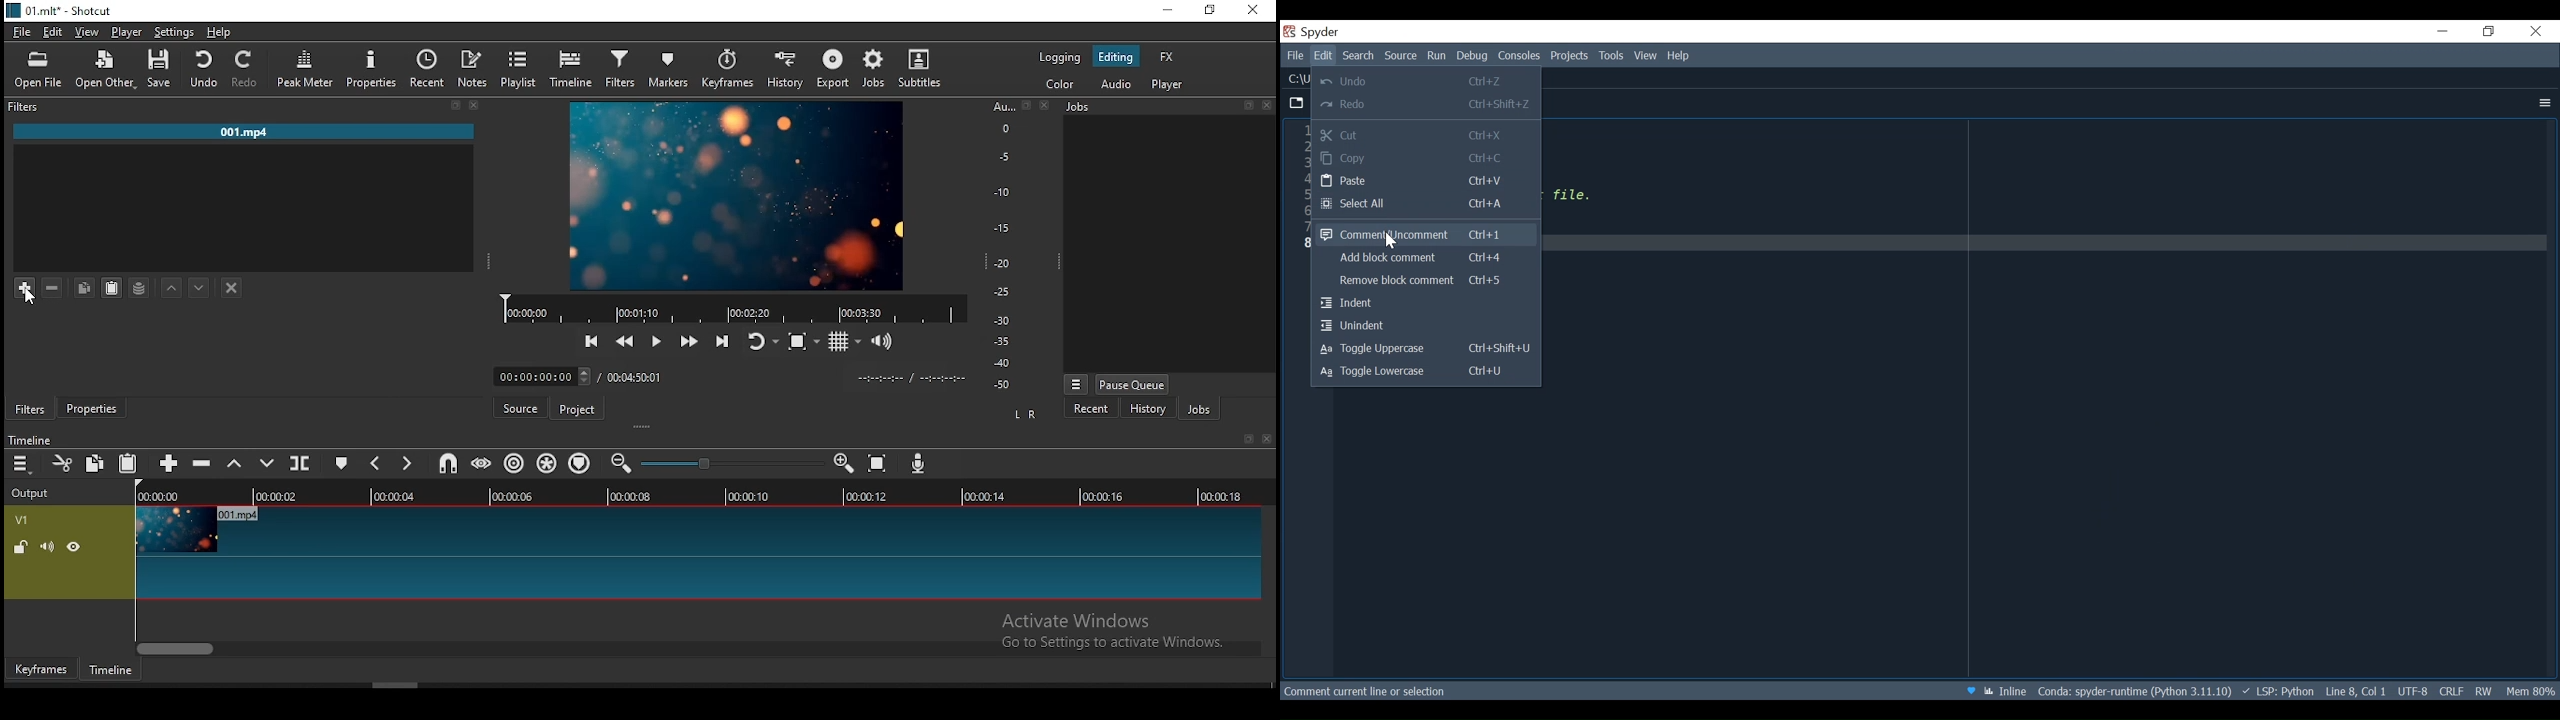 This screenshot has height=728, width=2576. Describe the element at coordinates (1394, 242) in the screenshot. I see `Cursor` at that location.